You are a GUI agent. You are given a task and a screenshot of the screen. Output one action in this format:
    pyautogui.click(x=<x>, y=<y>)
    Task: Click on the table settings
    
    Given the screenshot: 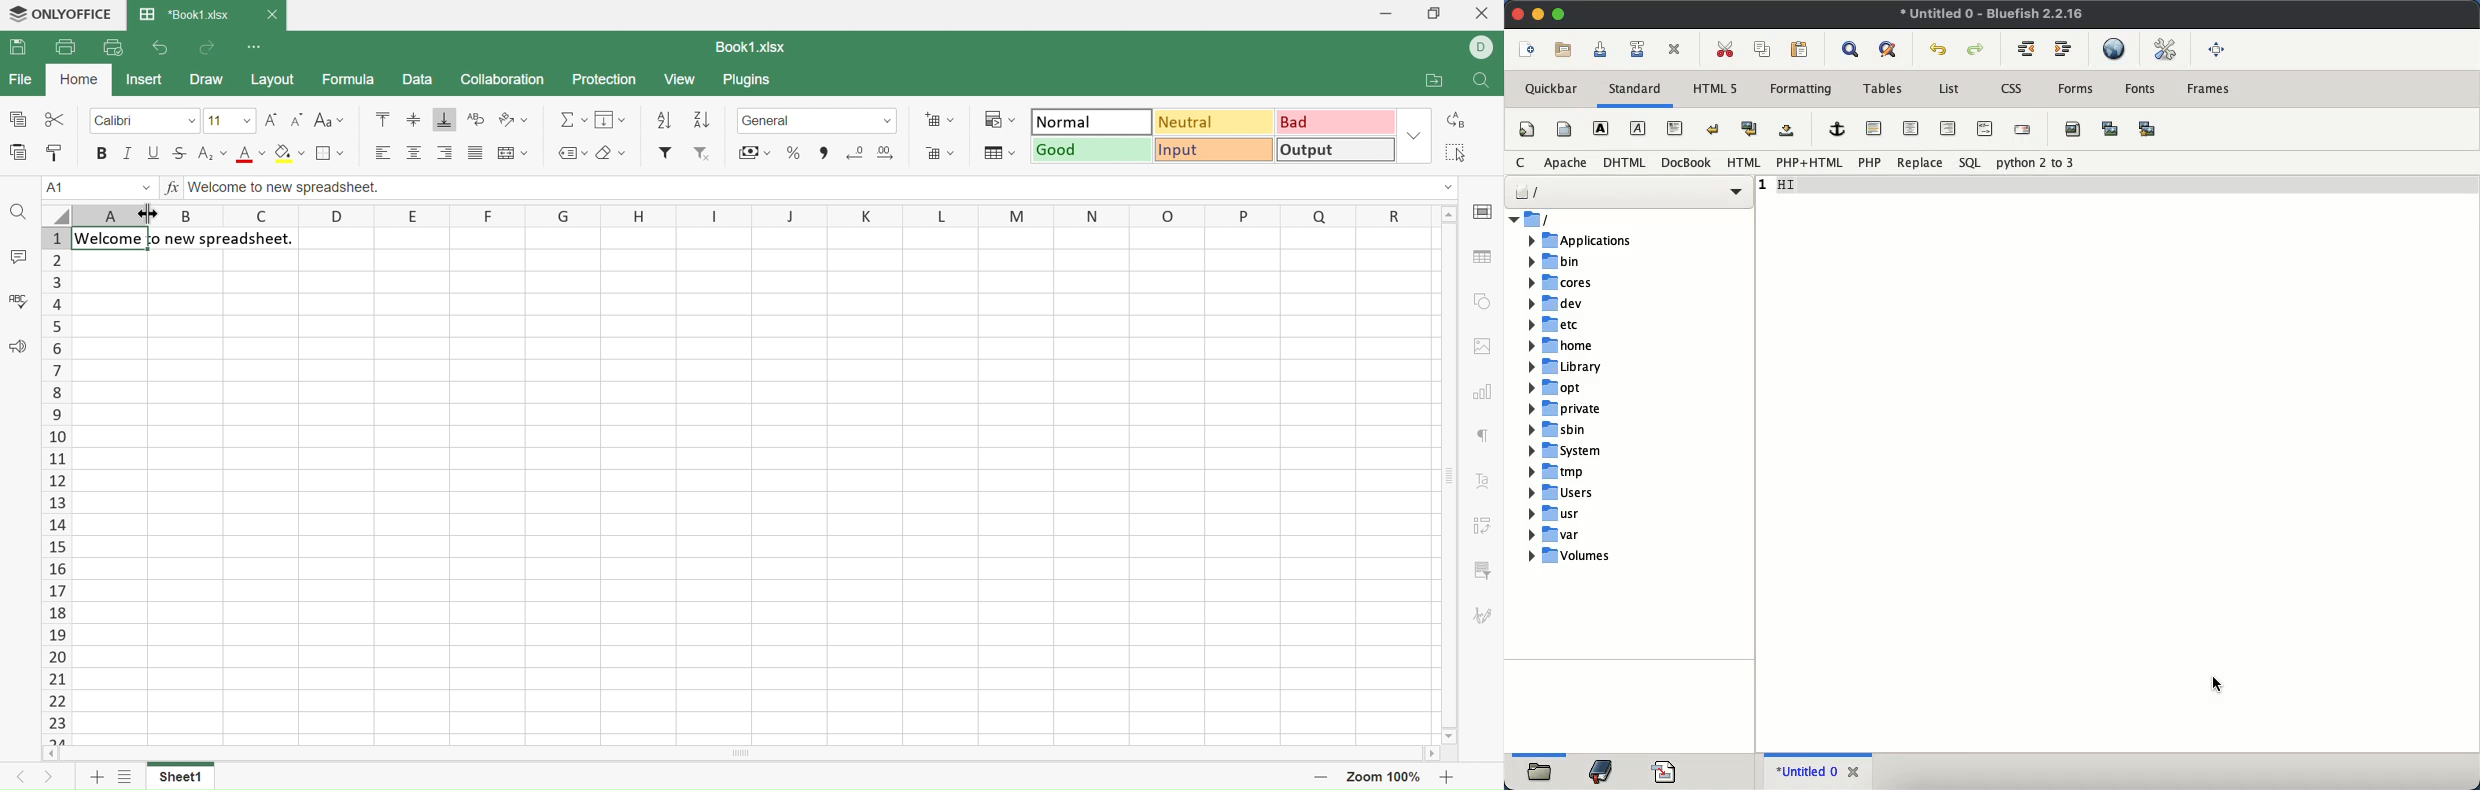 What is the action you would take?
    pyautogui.click(x=1481, y=257)
    